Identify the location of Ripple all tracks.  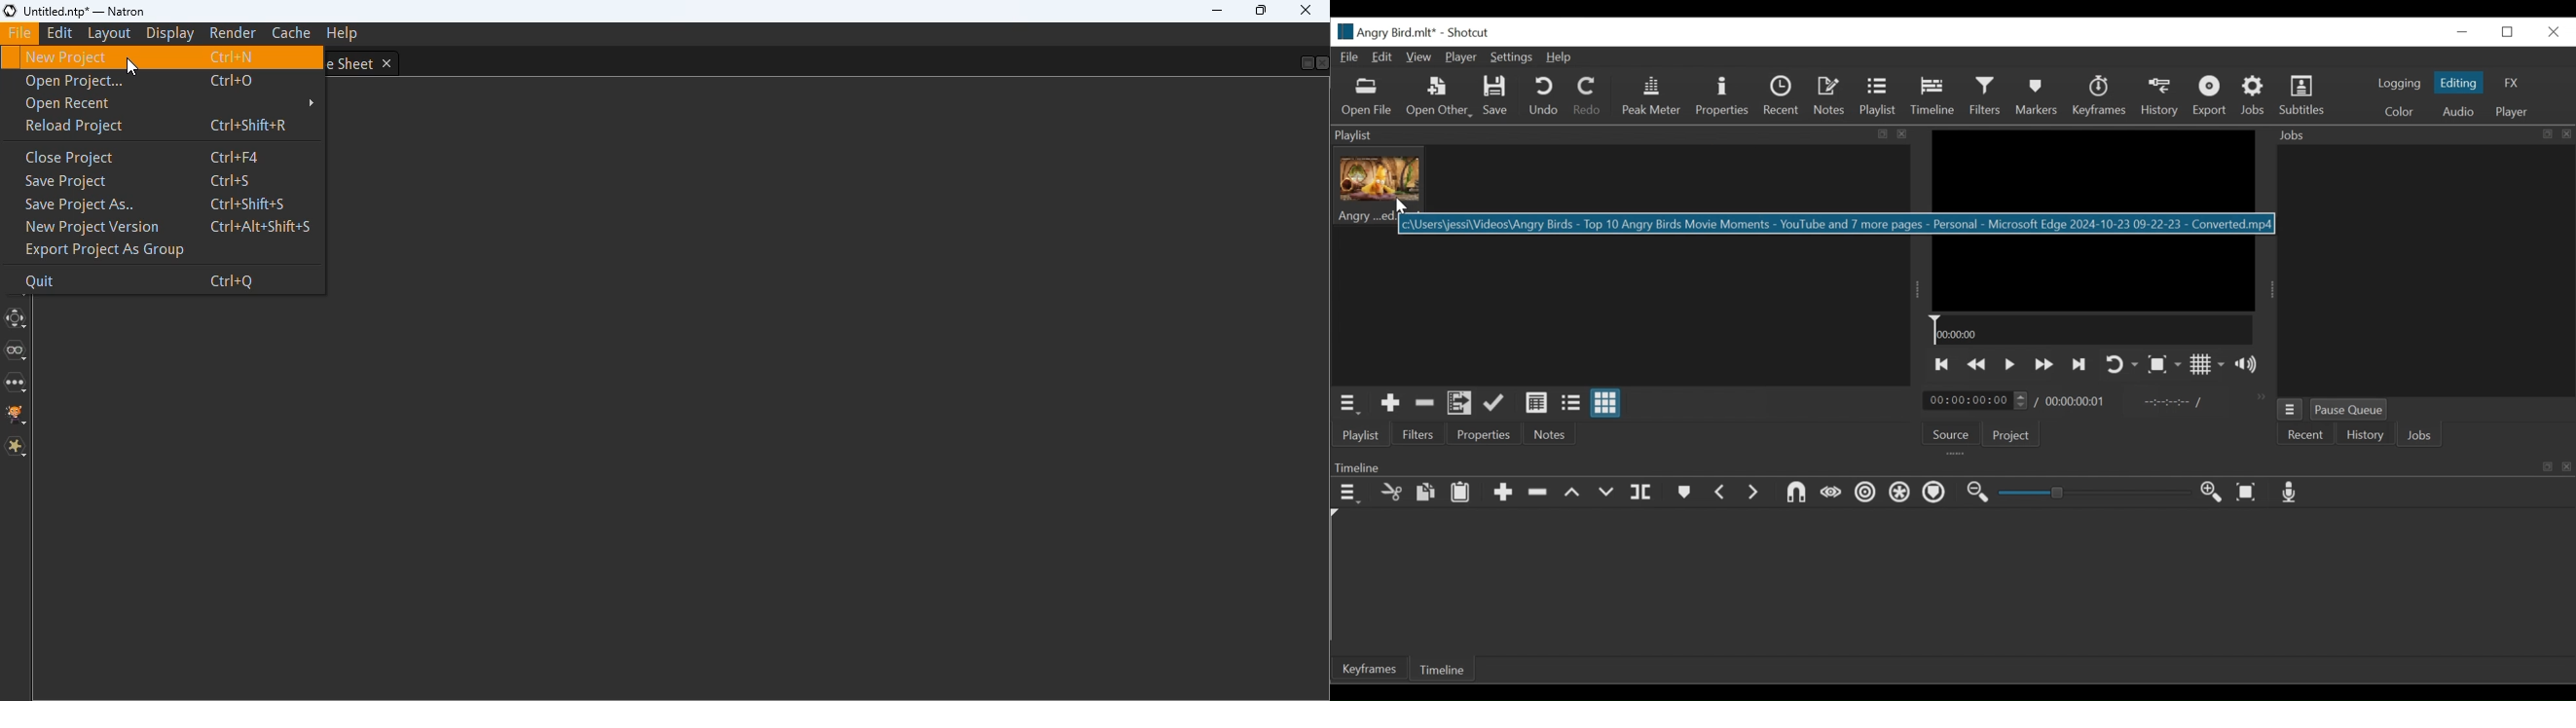
(1901, 493).